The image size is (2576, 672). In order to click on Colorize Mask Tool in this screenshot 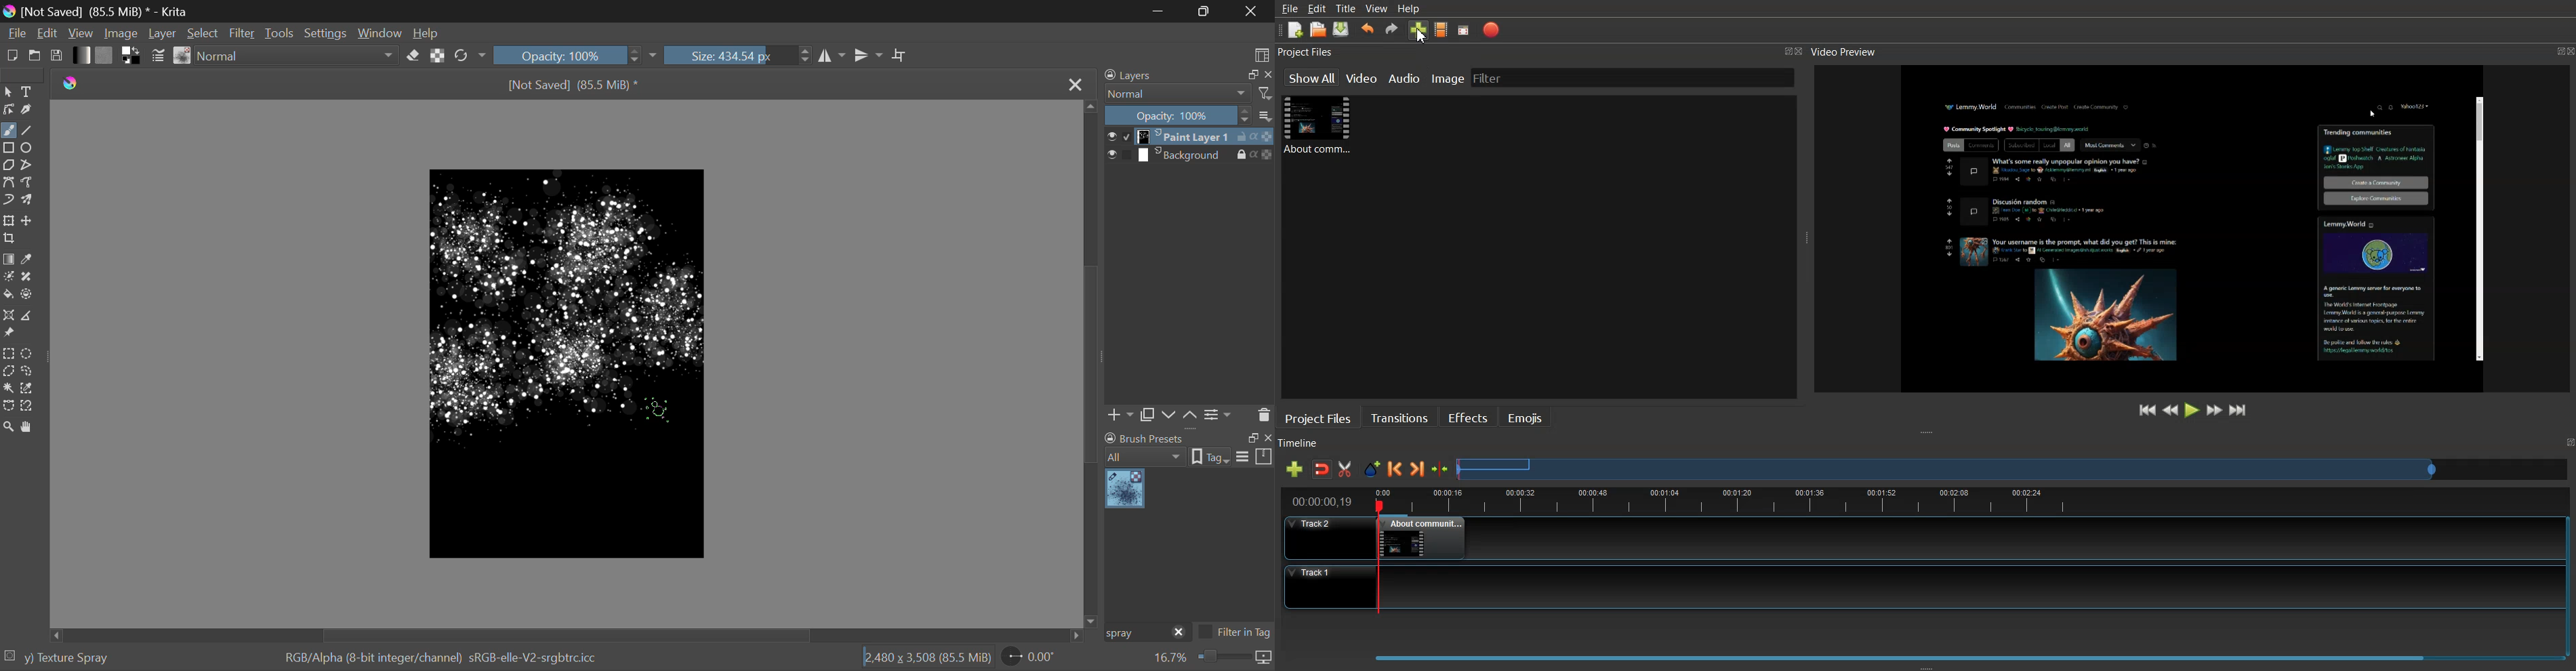, I will do `click(9, 278)`.